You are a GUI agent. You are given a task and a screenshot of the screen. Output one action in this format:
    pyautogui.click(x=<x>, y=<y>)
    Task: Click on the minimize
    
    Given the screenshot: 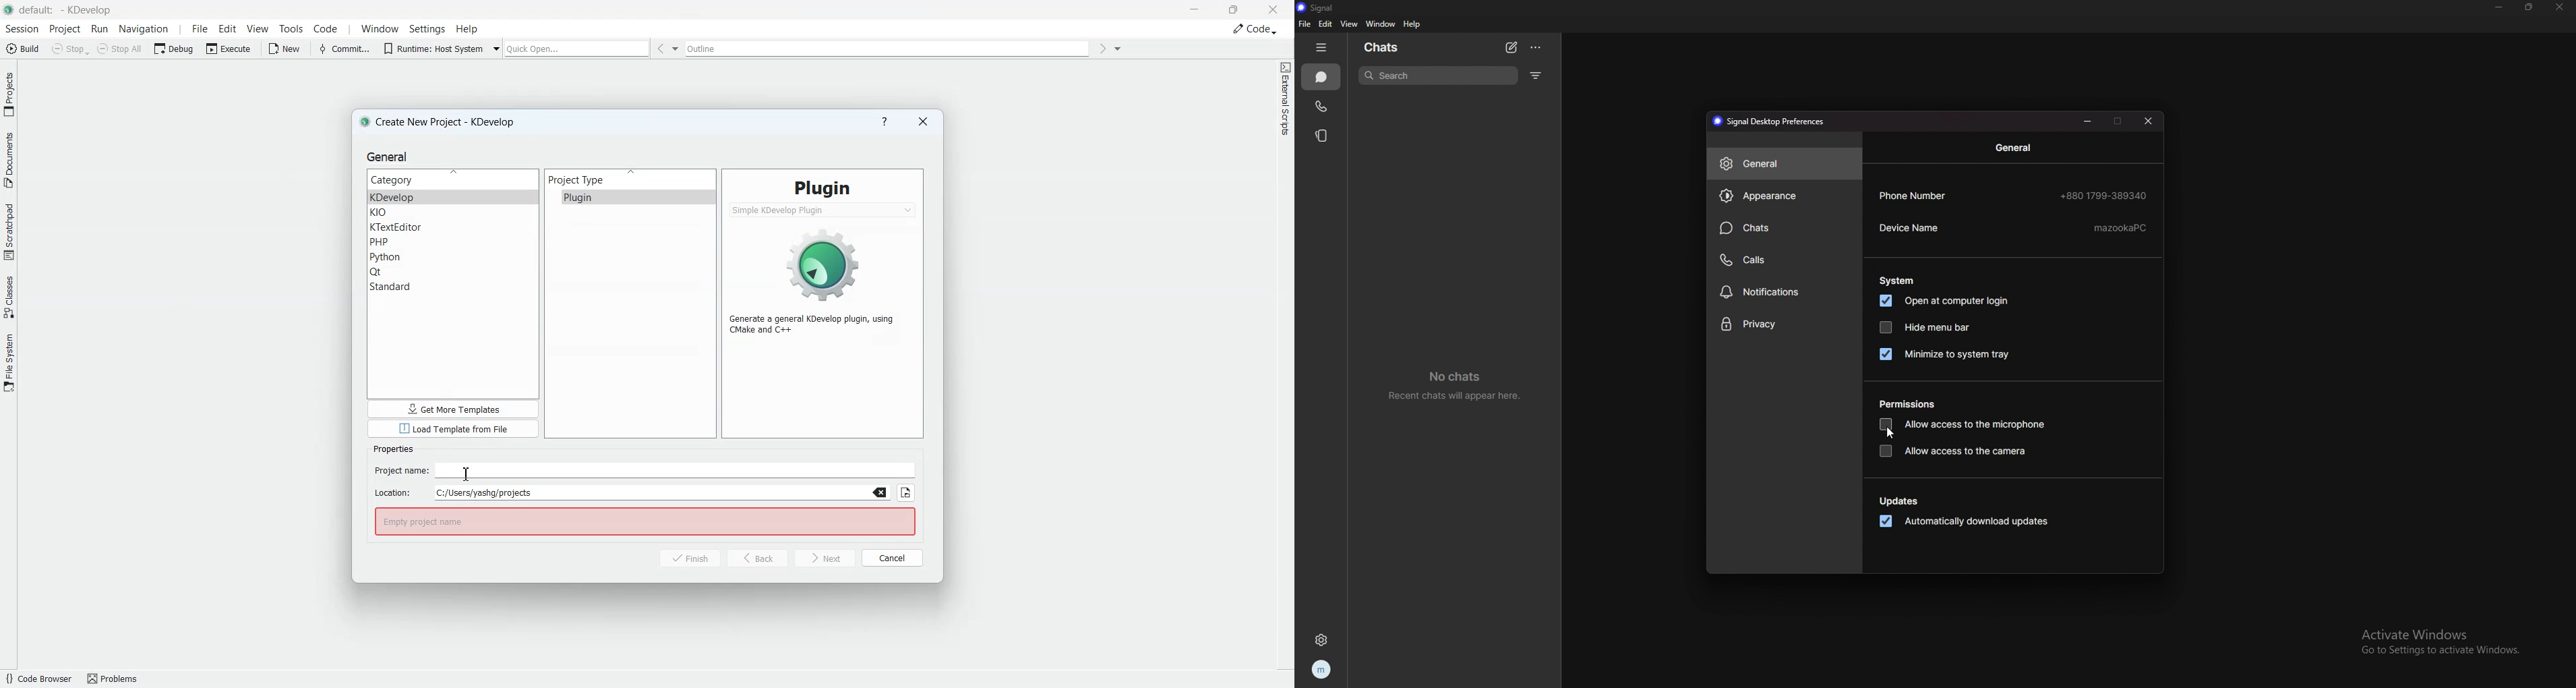 What is the action you would take?
    pyautogui.click(x=2087, y=122)
    